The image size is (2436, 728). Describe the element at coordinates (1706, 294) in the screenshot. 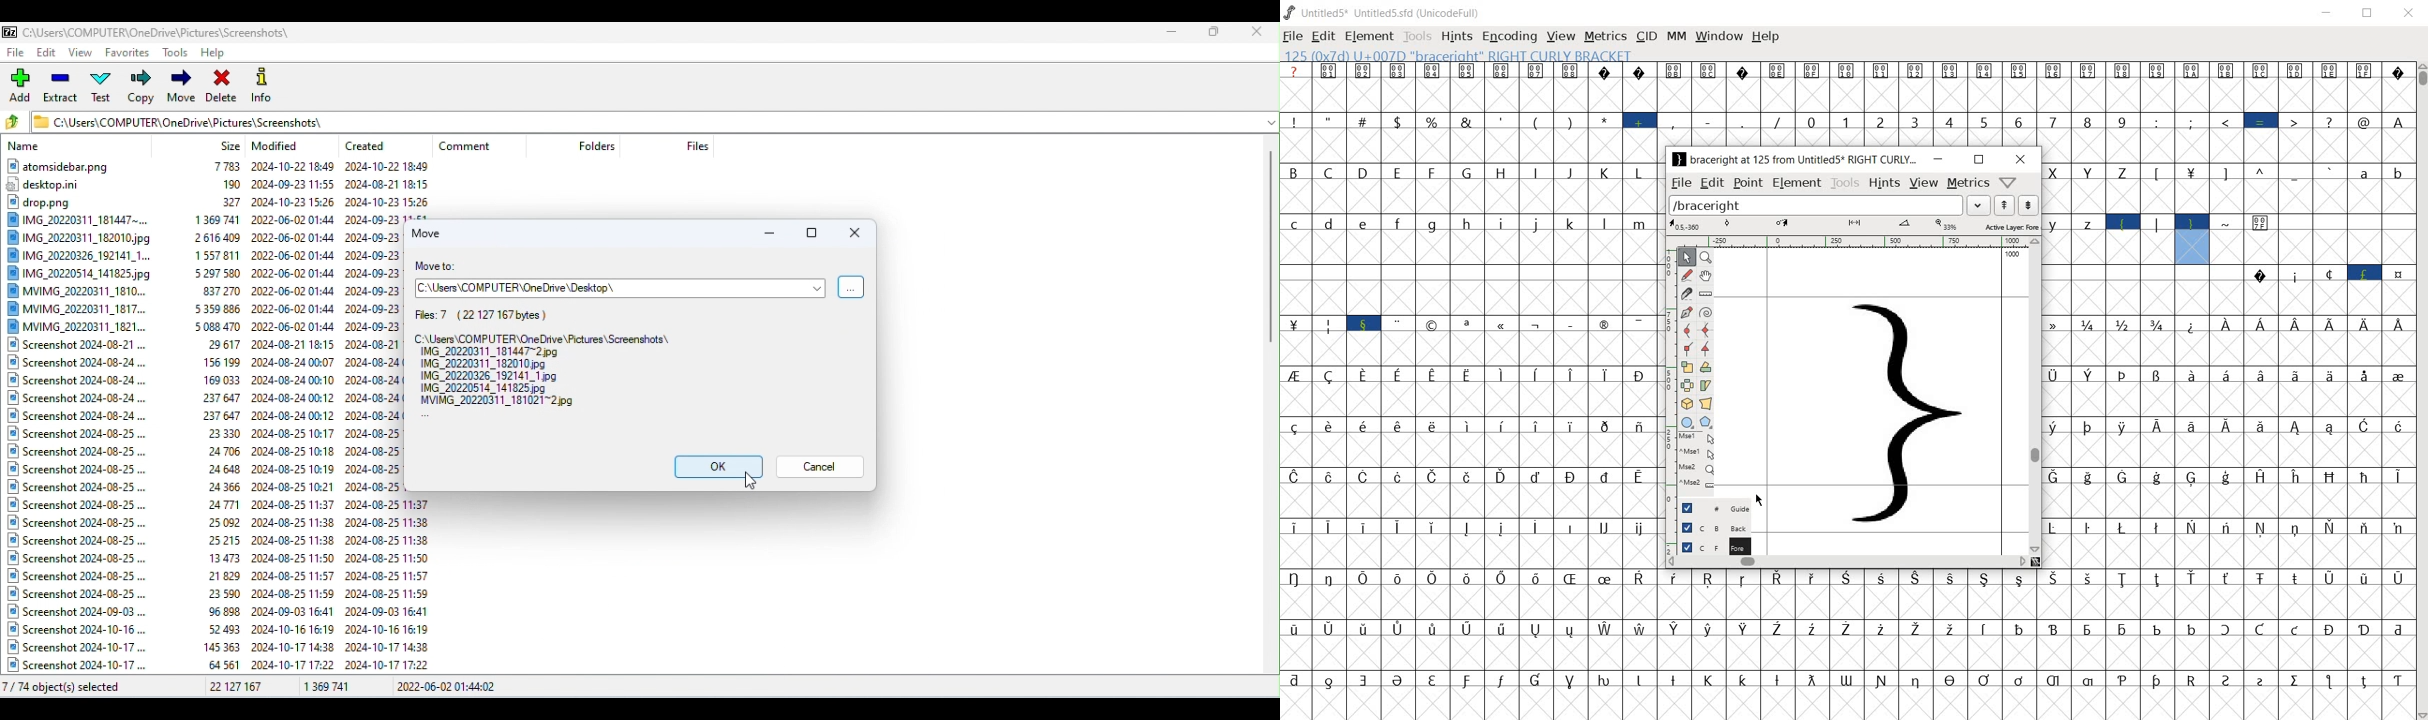

I see `measure a distance, angle between points` at that location.